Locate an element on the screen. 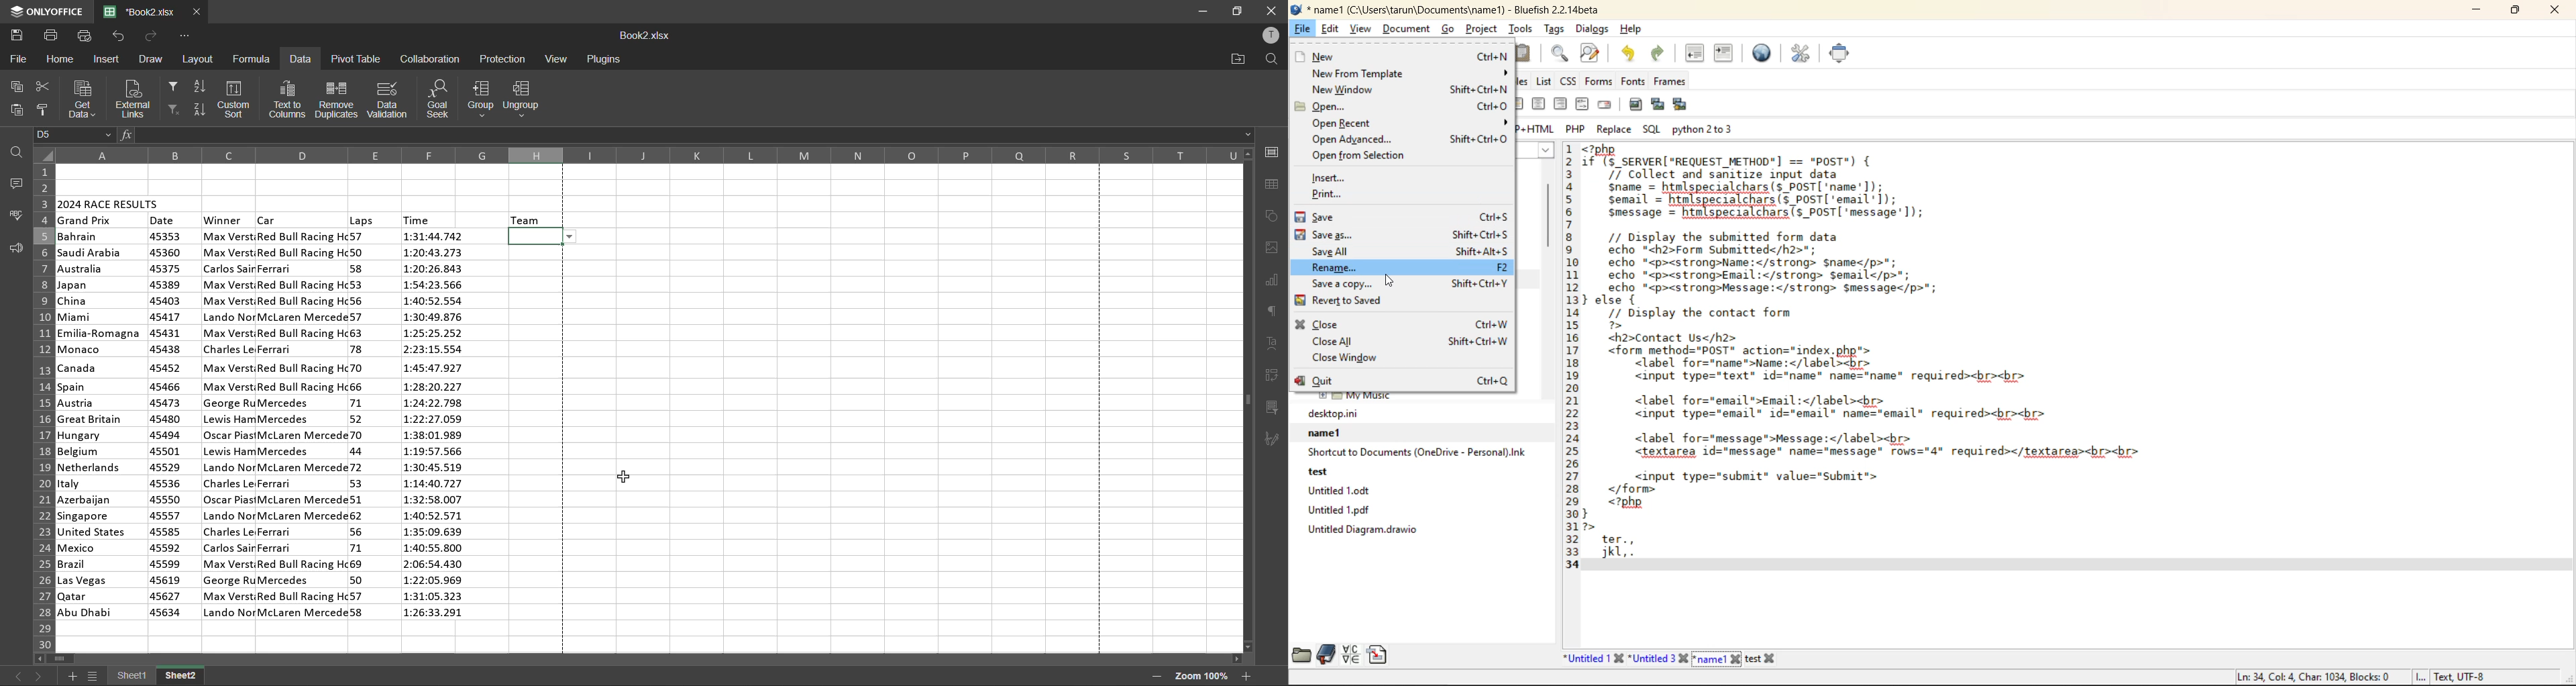 Image resolution: width=2576 pixels, height=700 pixels. close window is located at coordinates (1351, 358).